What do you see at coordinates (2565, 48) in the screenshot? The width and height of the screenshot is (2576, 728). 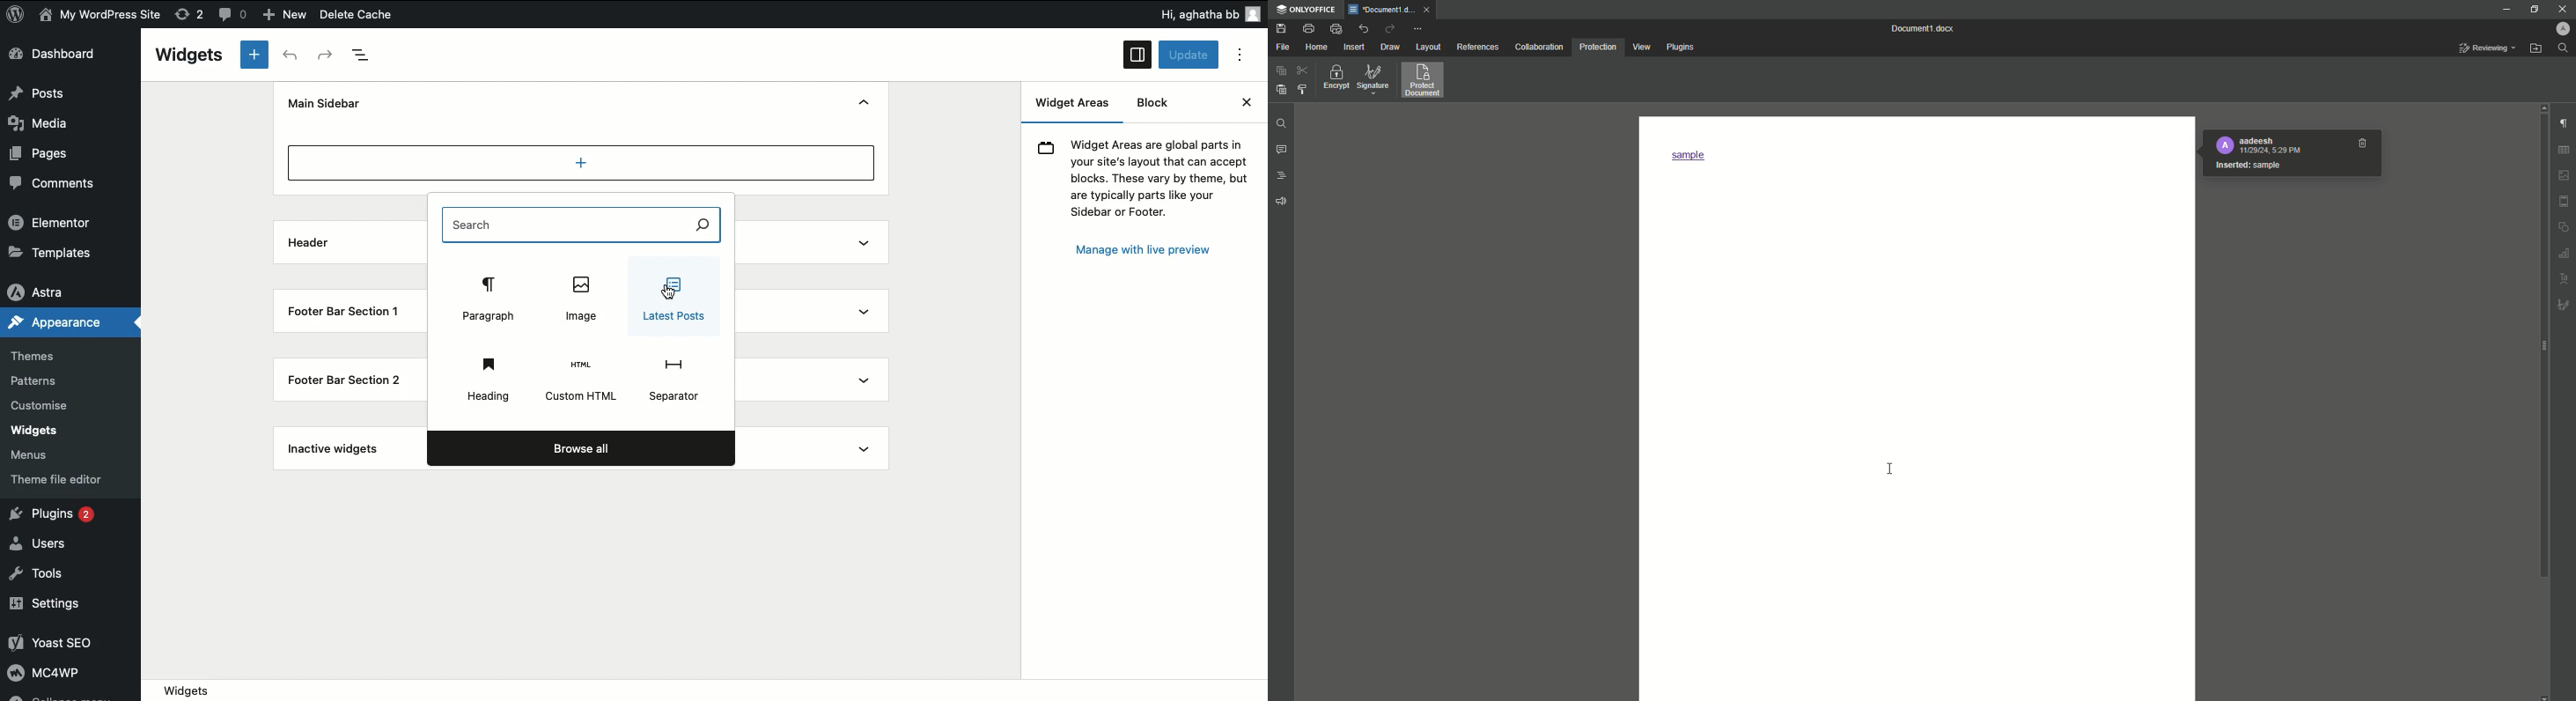 I see `Find` at bounding box center [2565, 48].